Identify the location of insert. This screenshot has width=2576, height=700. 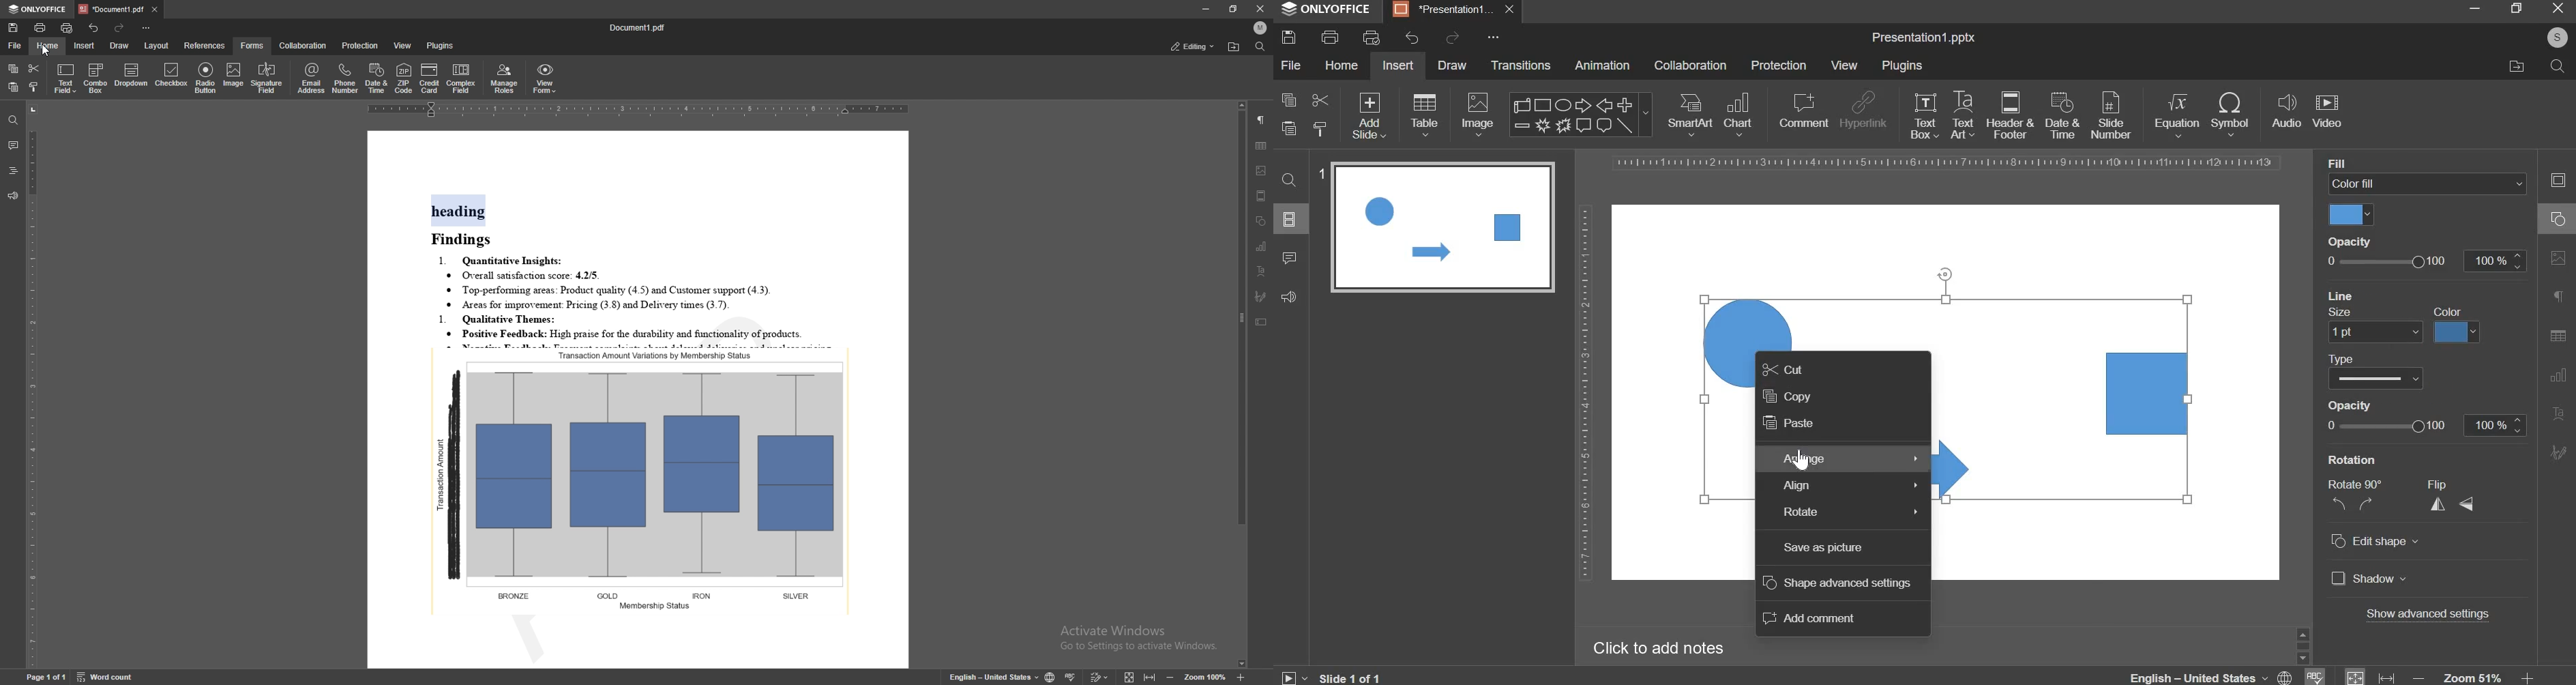
(84, 45).